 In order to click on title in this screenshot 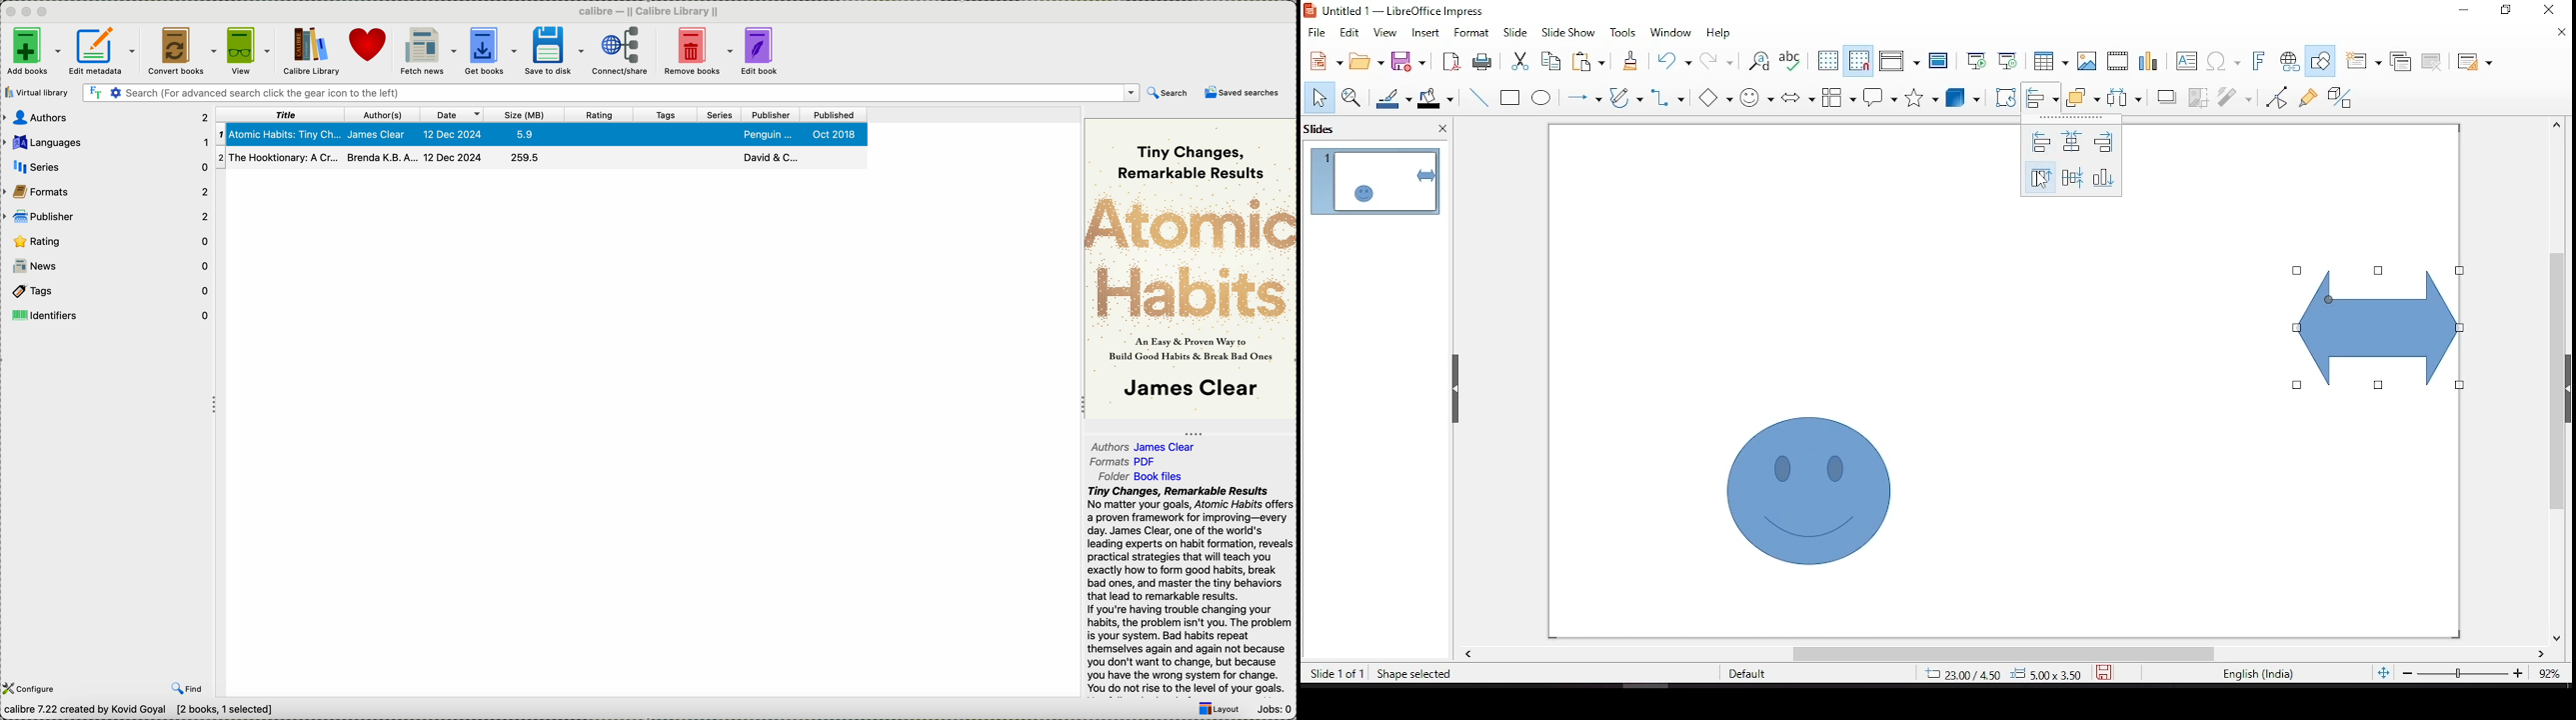, I will do `click(280, 114)`.